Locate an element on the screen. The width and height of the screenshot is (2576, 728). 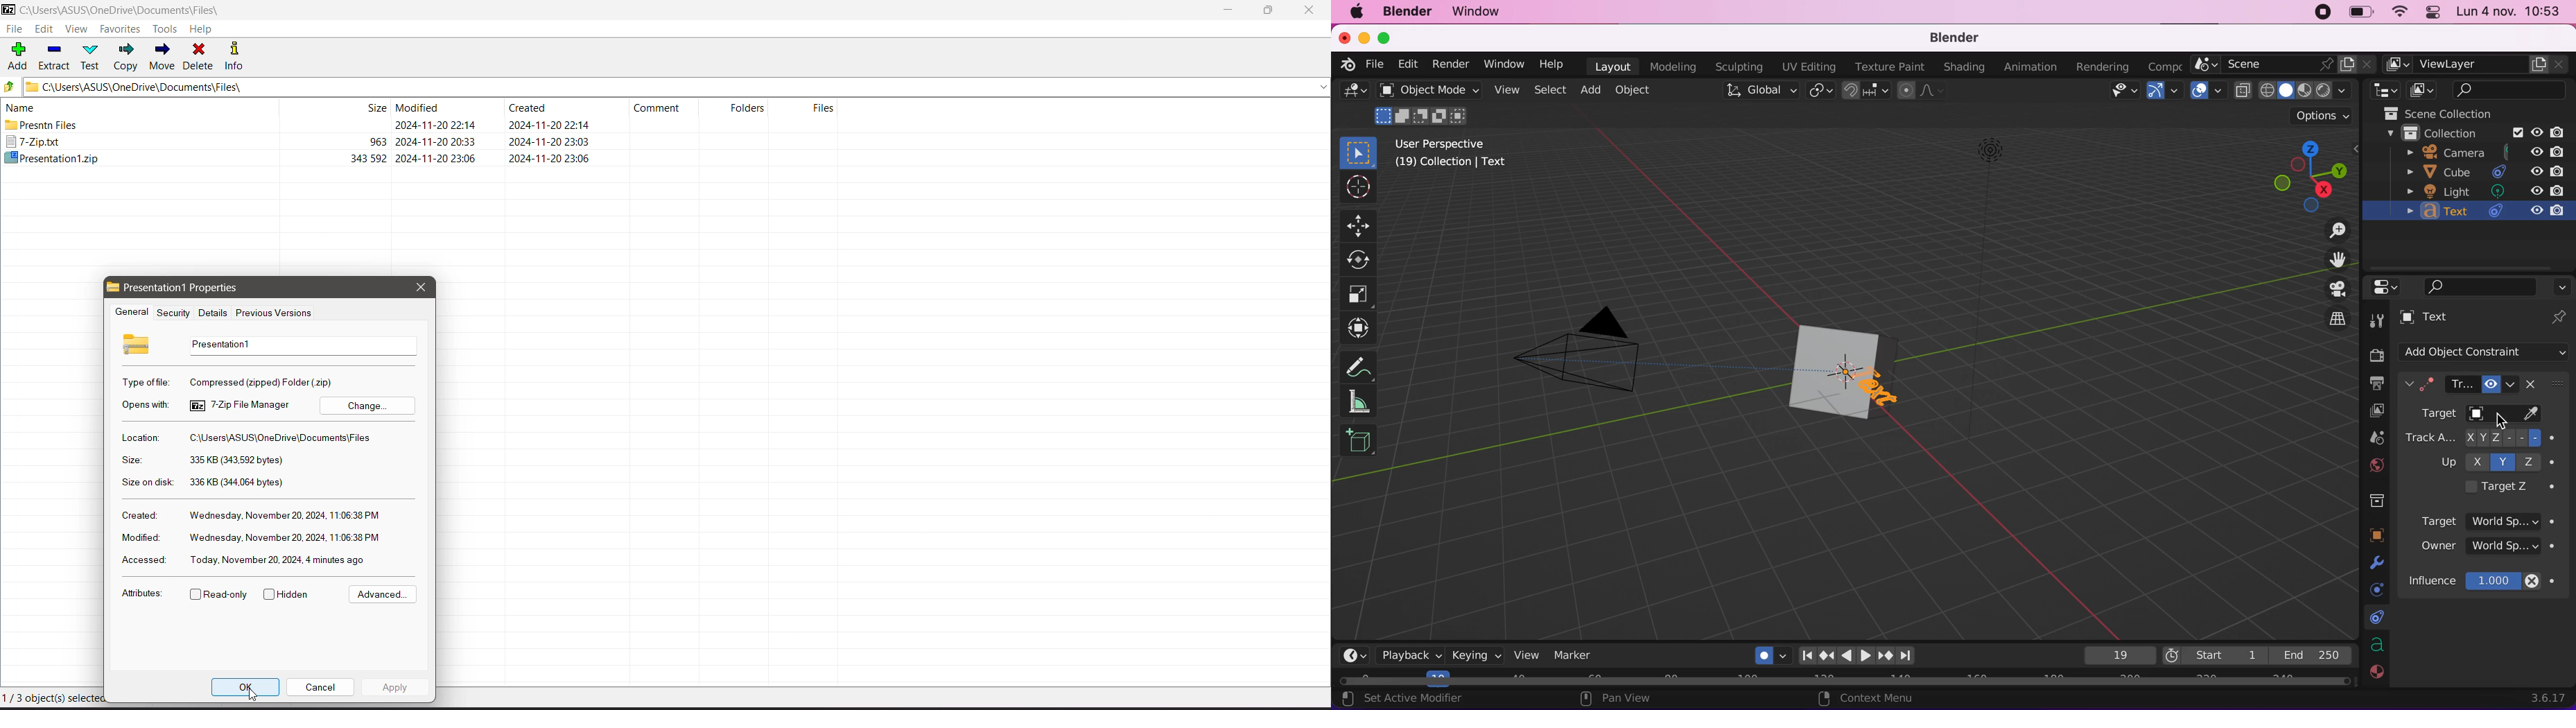
texture paint is located at coordinates (1892, 65).